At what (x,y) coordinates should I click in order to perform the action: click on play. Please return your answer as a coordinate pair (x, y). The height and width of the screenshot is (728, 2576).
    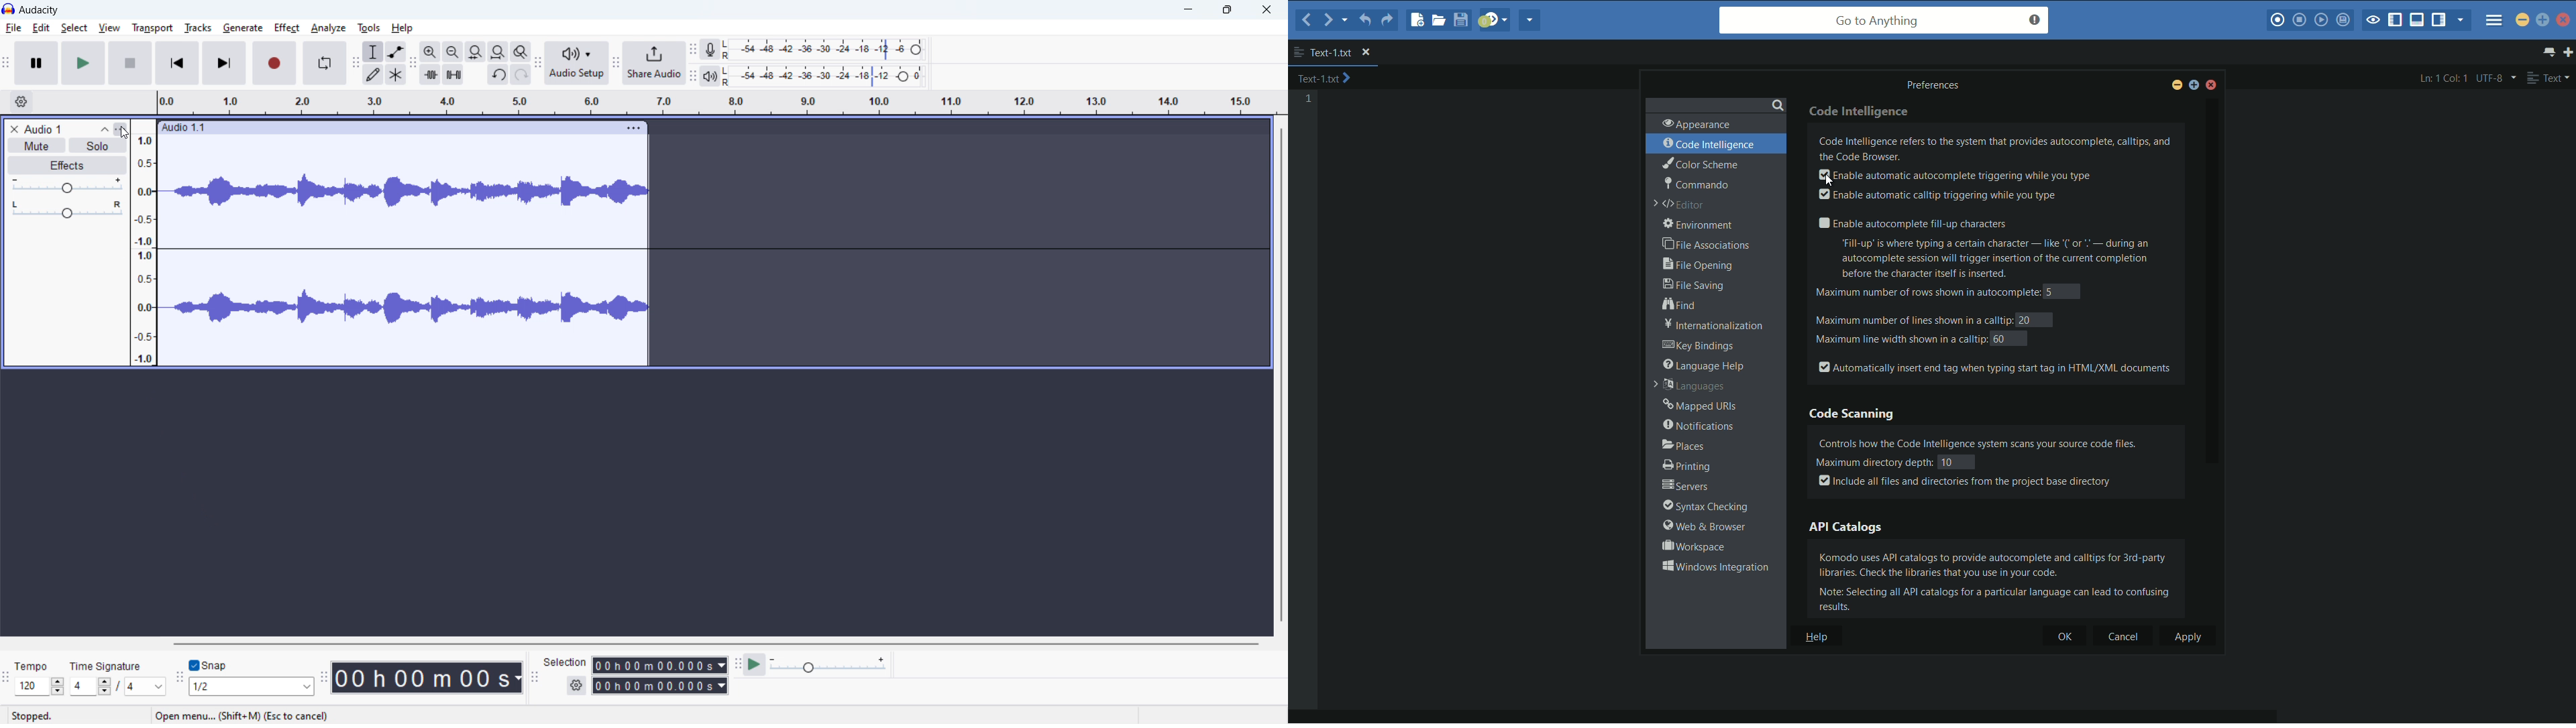
    Looking at the image, I should click on (84, 63).